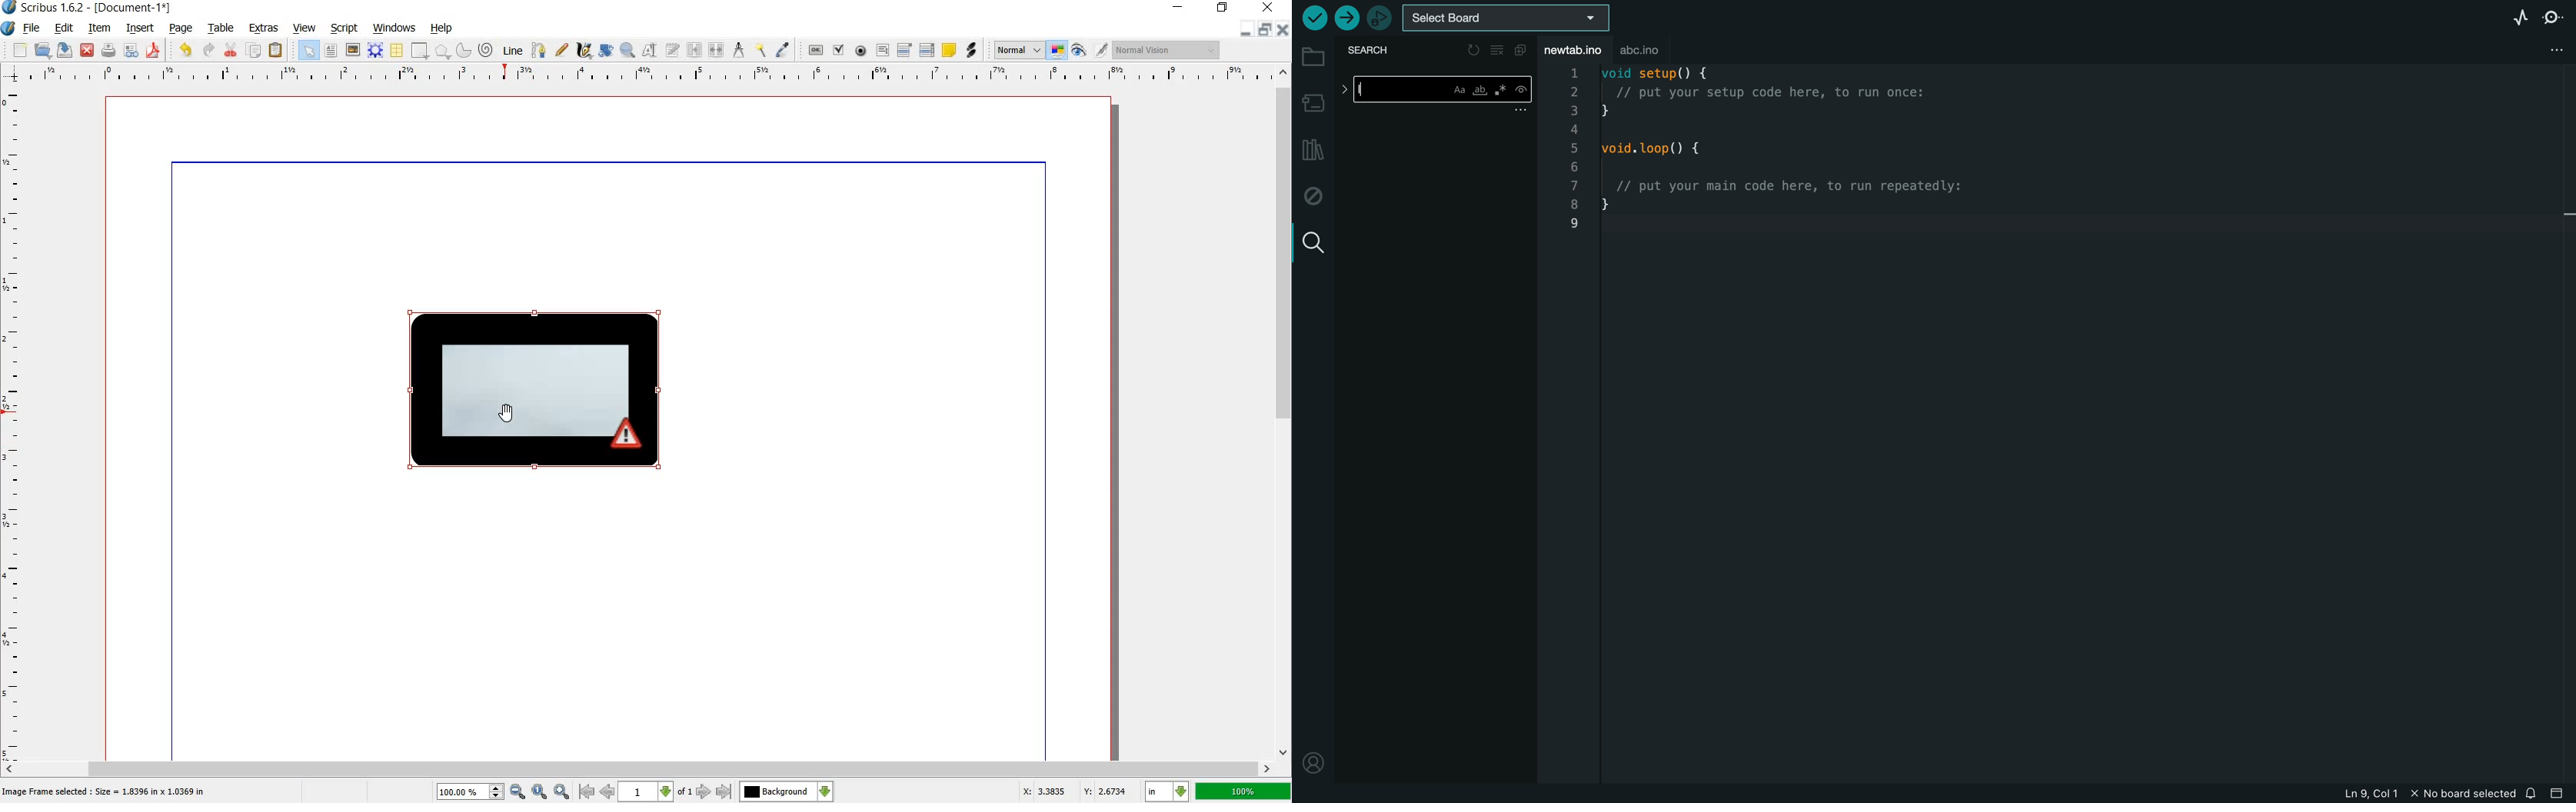 This screenshot has width=2576, height=812. I want to click on go to previous page, so click(607, 791).